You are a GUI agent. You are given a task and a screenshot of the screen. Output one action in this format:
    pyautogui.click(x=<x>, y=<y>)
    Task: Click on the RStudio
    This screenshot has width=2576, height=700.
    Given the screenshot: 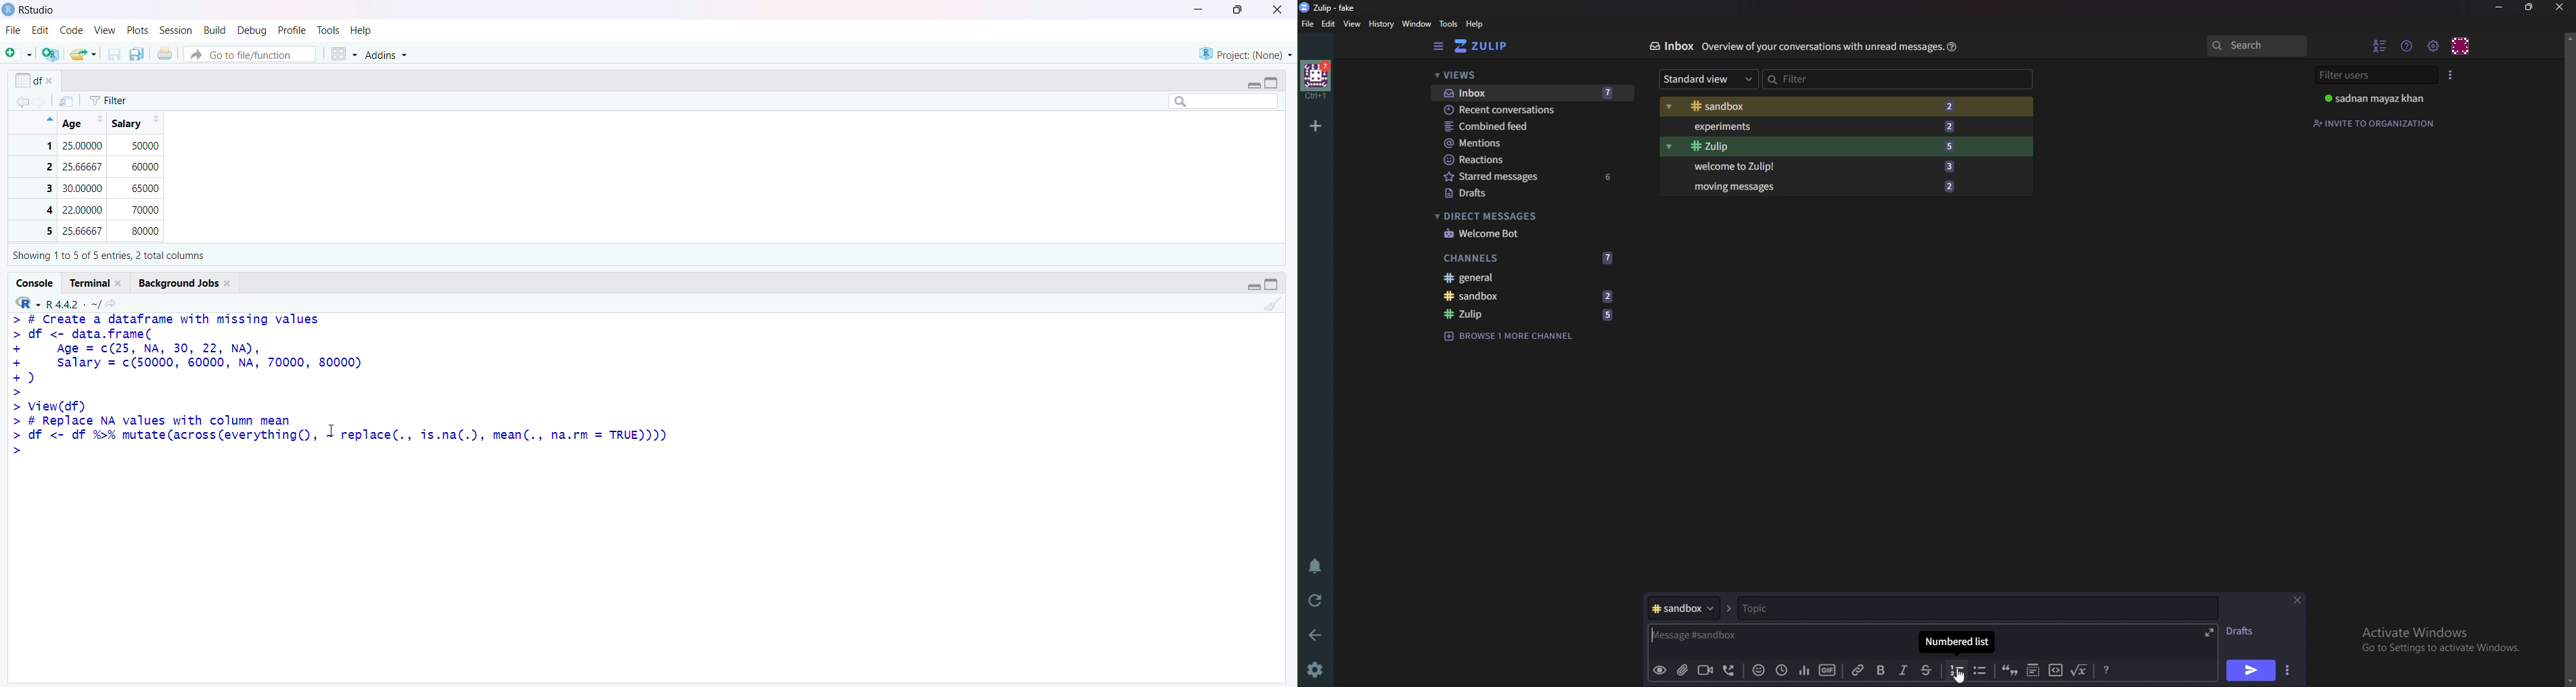 What is the action you would take?
    pyautogui.click(x=36, y=10)
    